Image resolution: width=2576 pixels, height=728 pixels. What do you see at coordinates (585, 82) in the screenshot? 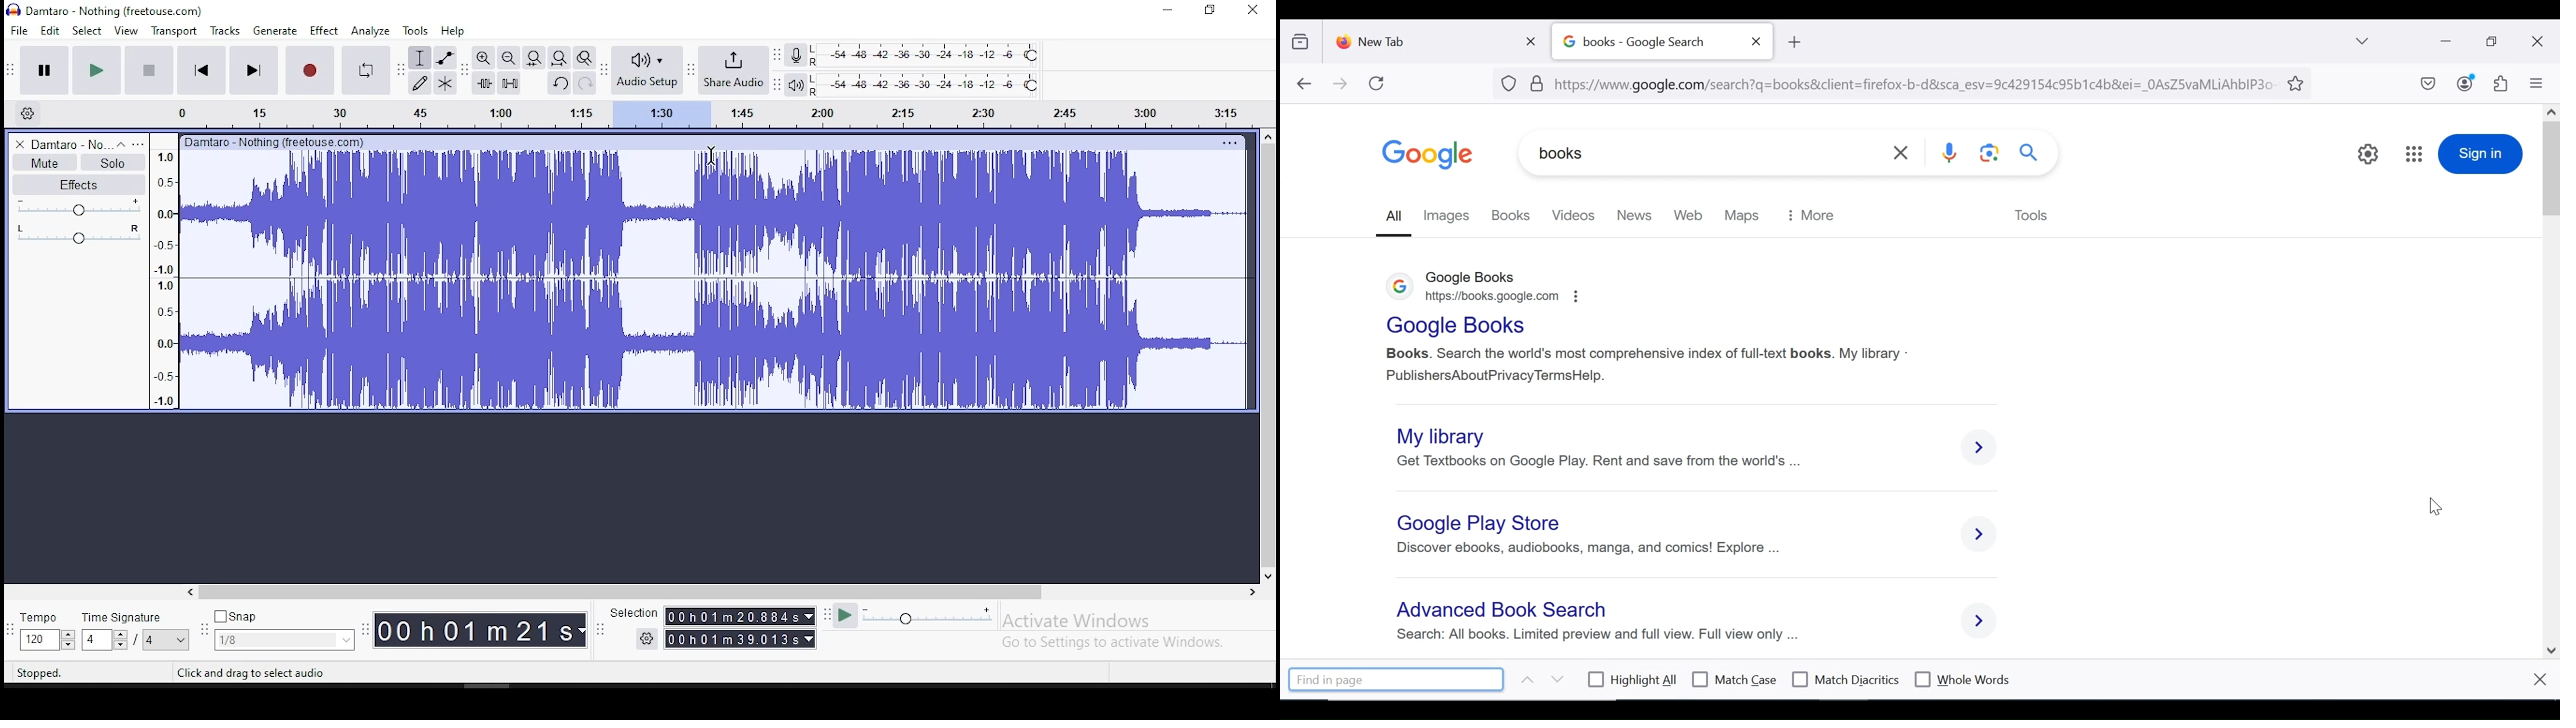
I see `redo` at bounding box center [585, 82].